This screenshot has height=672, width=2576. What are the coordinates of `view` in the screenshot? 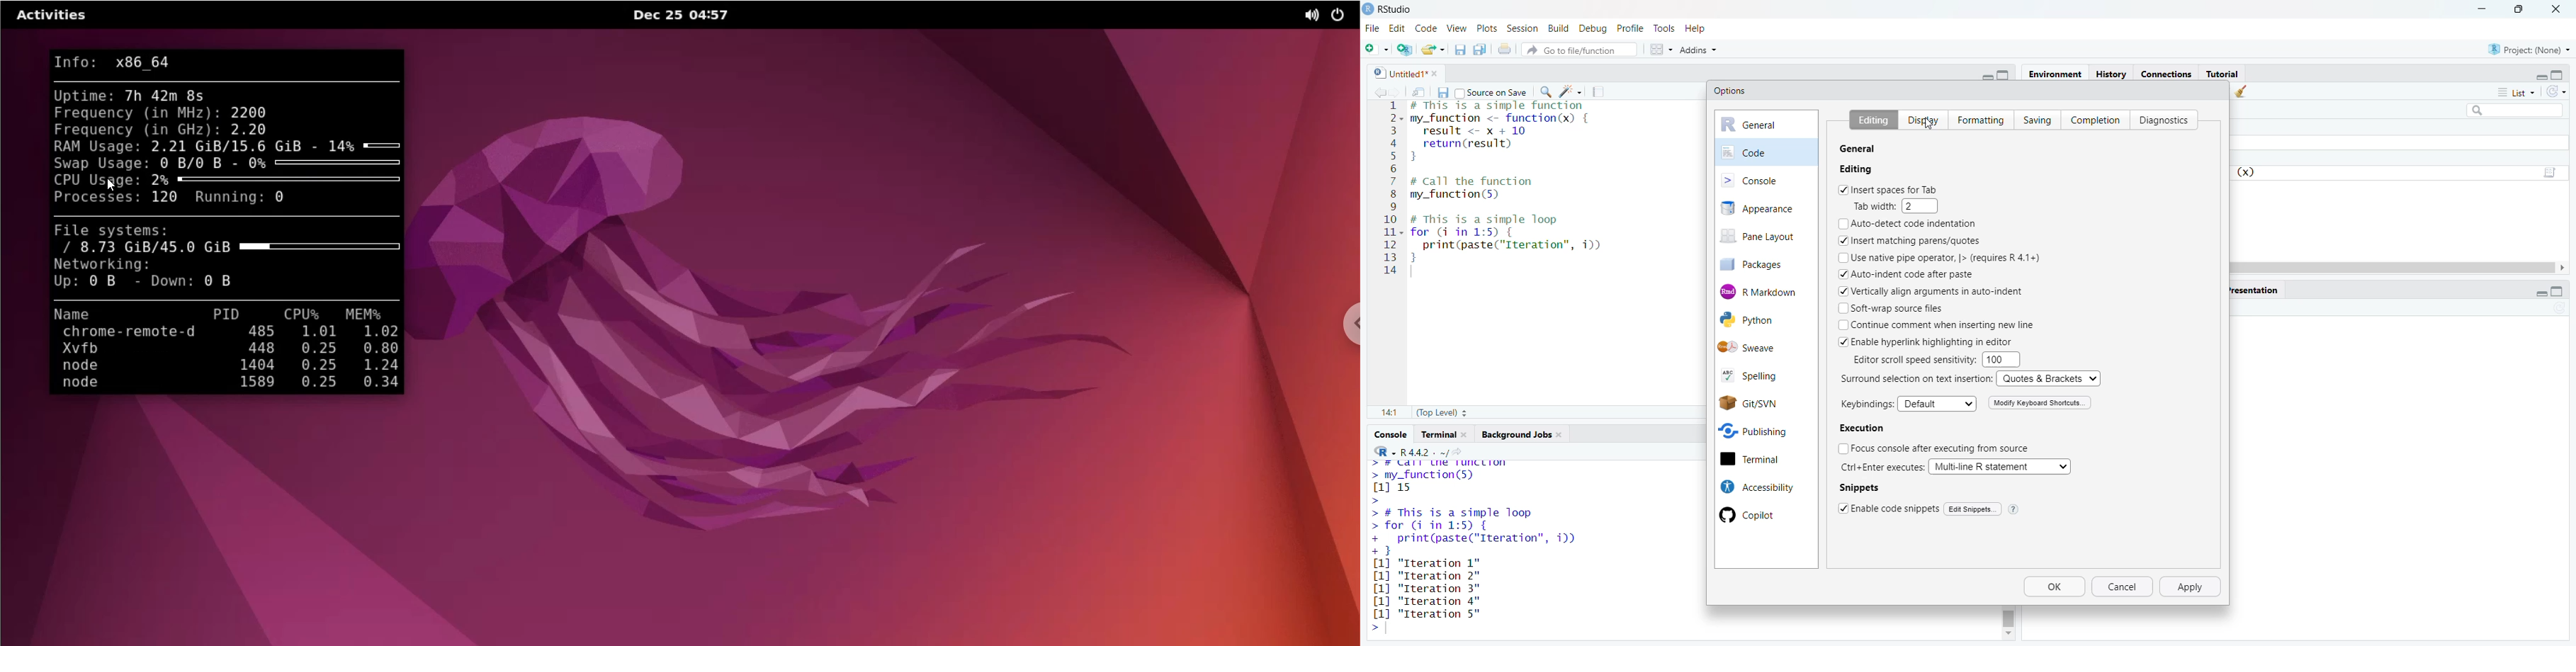 It's located at (1457, 28).